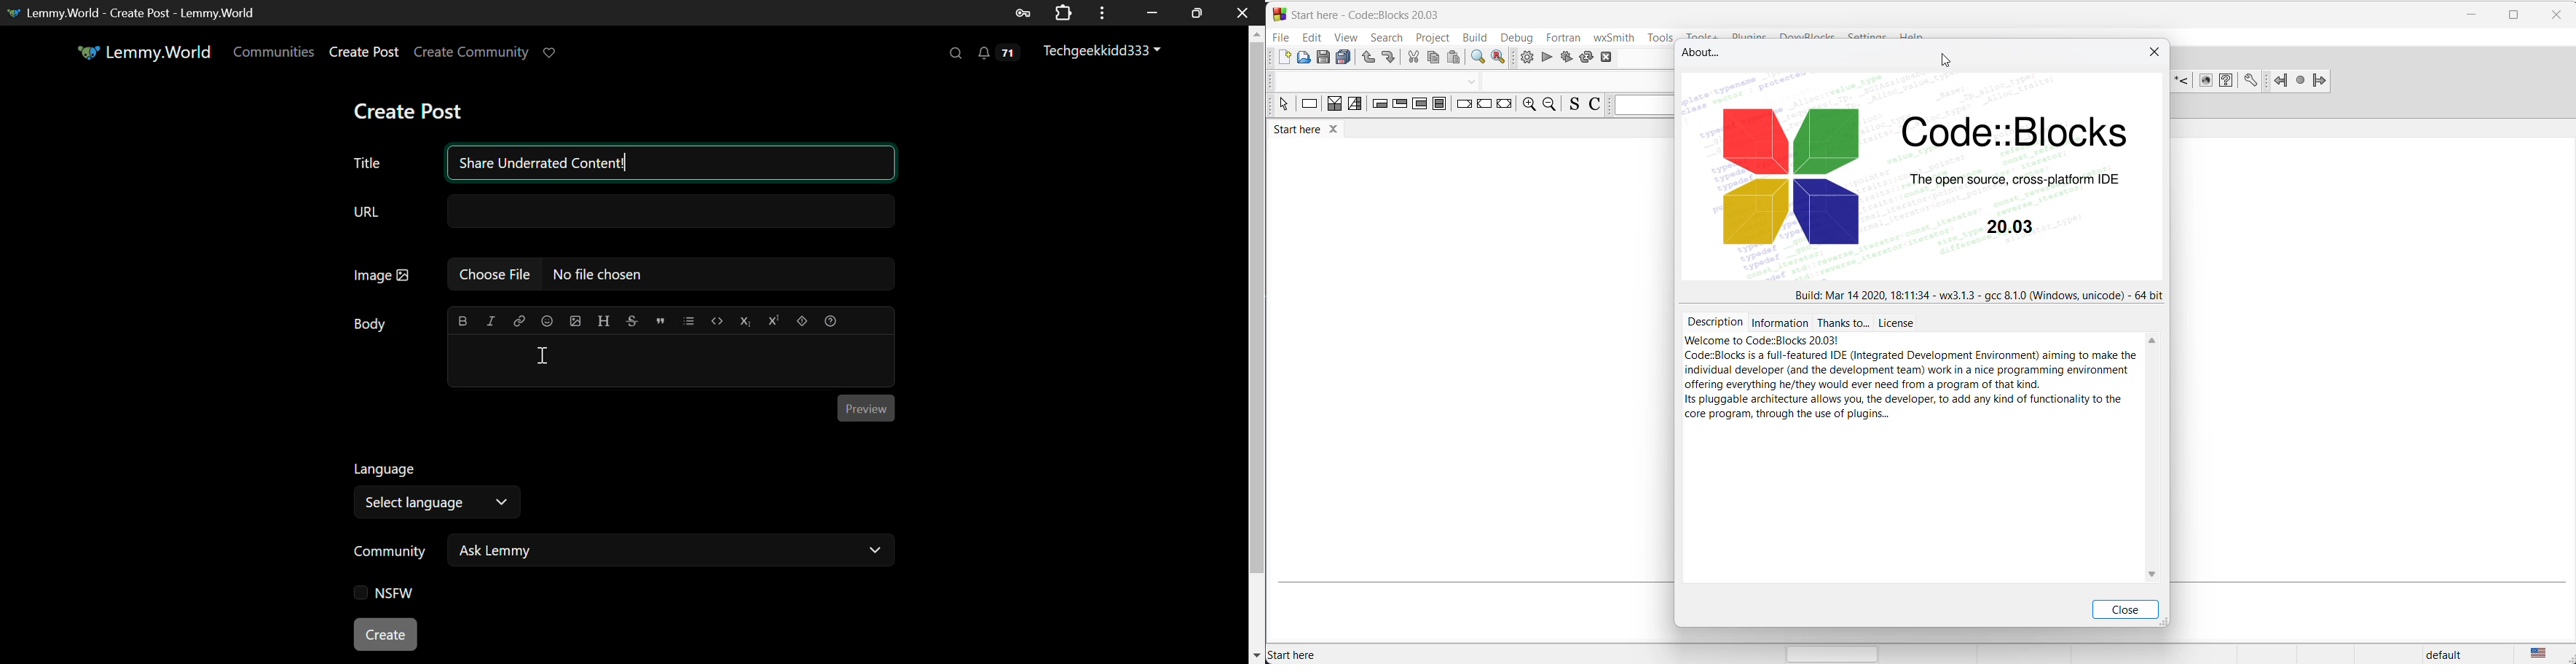 Image resolution: width=2576 pixels, height=672 pixels. I want to click on selection, so click(1355, 106).